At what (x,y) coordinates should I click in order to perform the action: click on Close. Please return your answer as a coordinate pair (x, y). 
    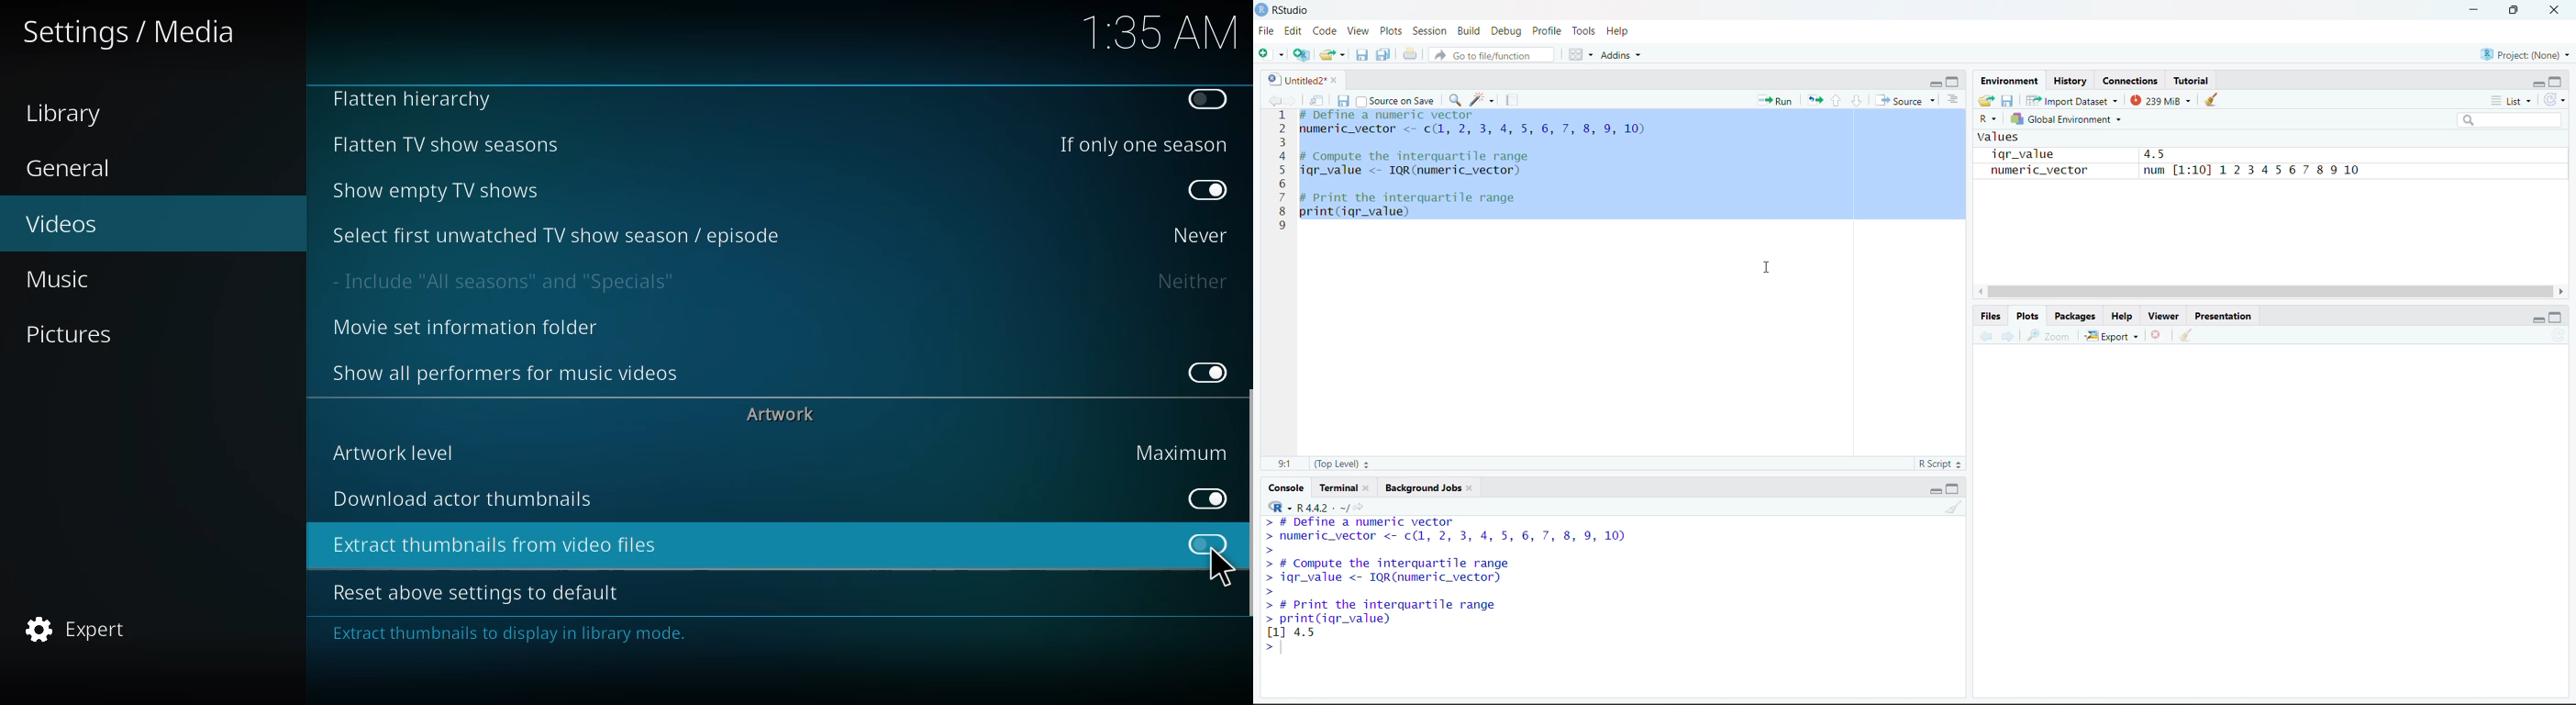
    Looking at the image, I should click on (2158, 335).